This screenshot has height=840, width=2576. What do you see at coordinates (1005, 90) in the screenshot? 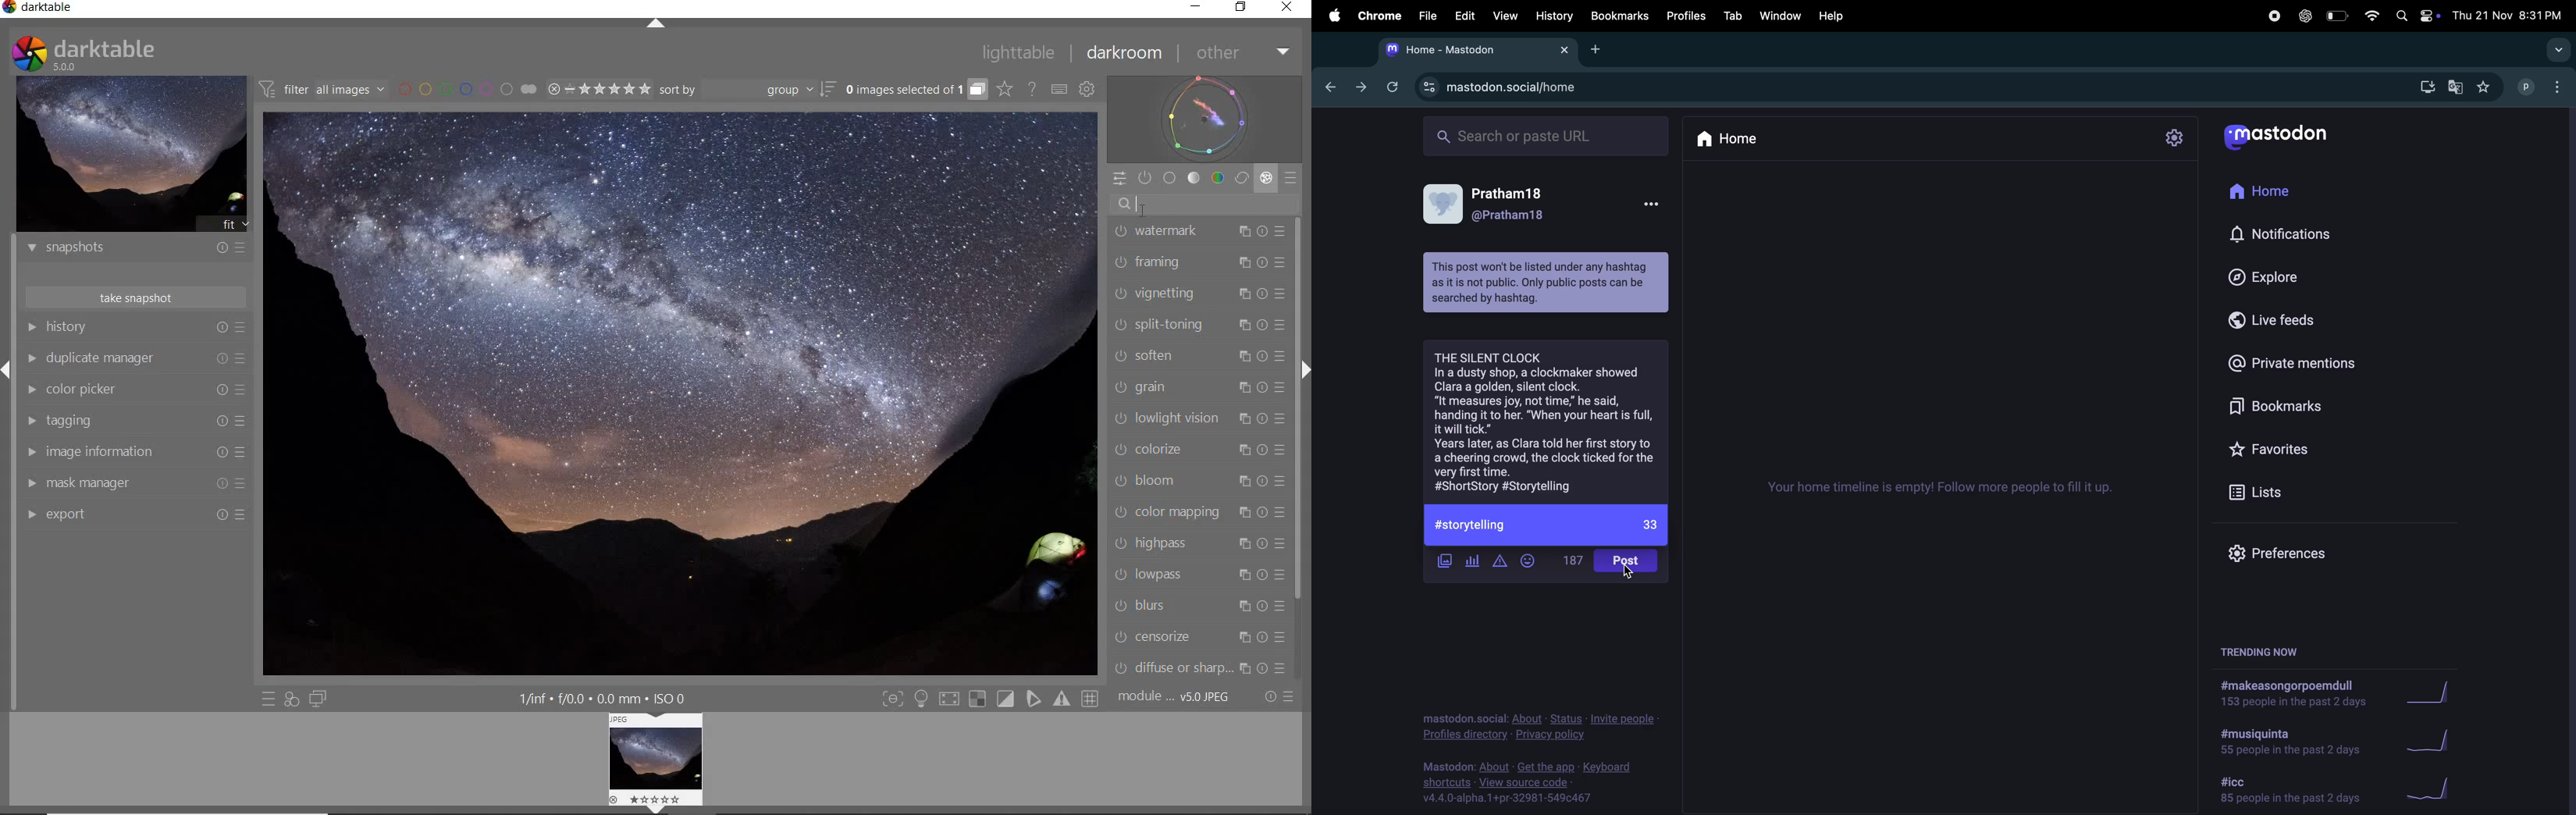
I see `CLICK TO CHANGE THE OVERLAYS SHOWN ON THUMBNAILS` at bounding box center [1005, 90].